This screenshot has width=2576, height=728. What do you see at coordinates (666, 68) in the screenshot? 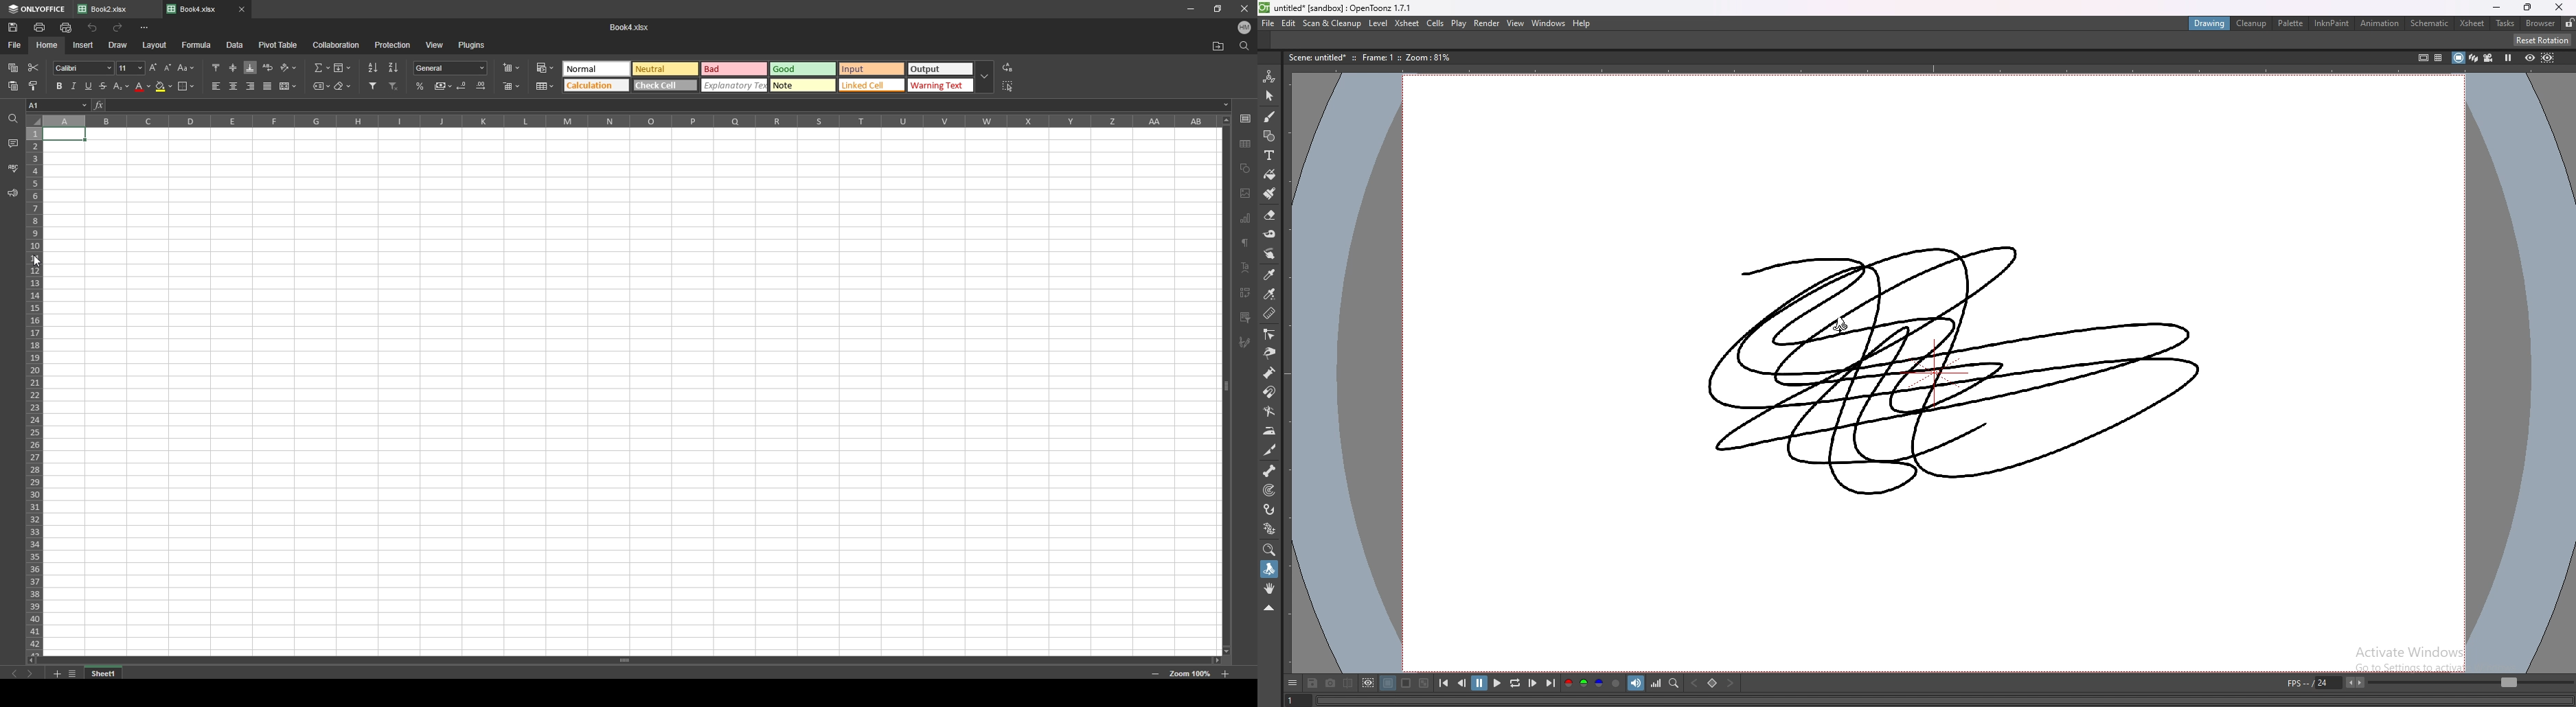
I see `Neutral` at bounding box center [666, 68].